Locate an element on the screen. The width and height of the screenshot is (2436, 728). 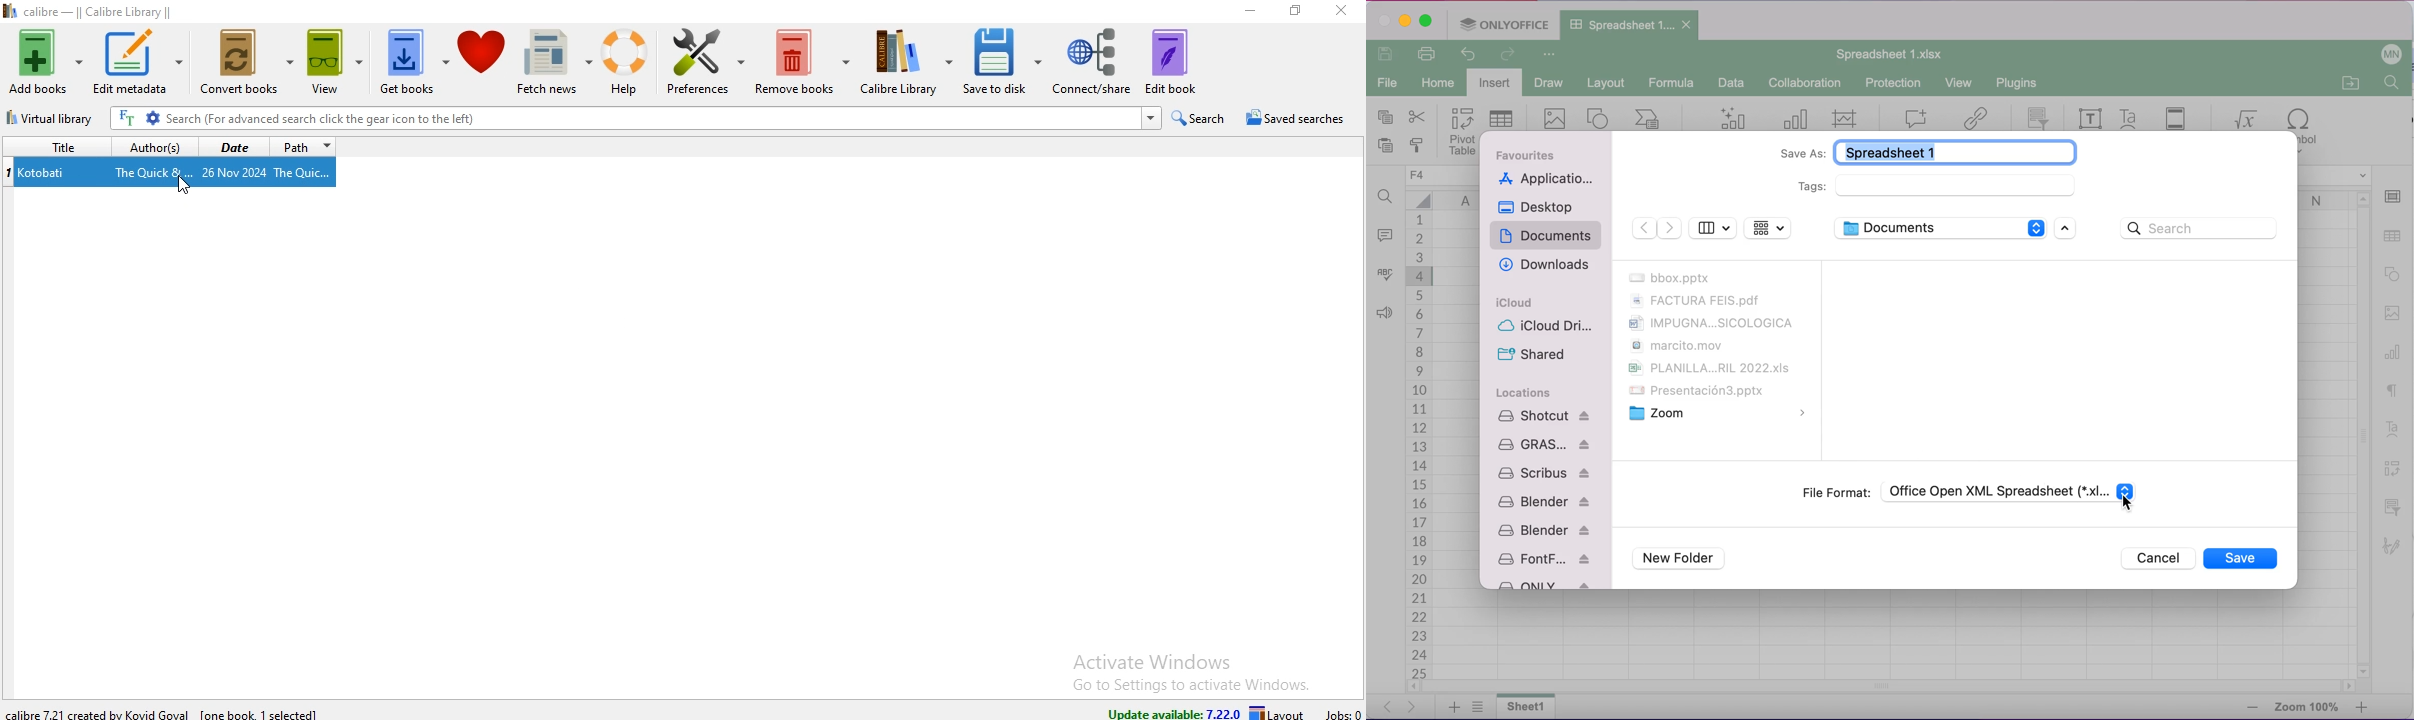
group items by is located at coordinates (1768, 228).